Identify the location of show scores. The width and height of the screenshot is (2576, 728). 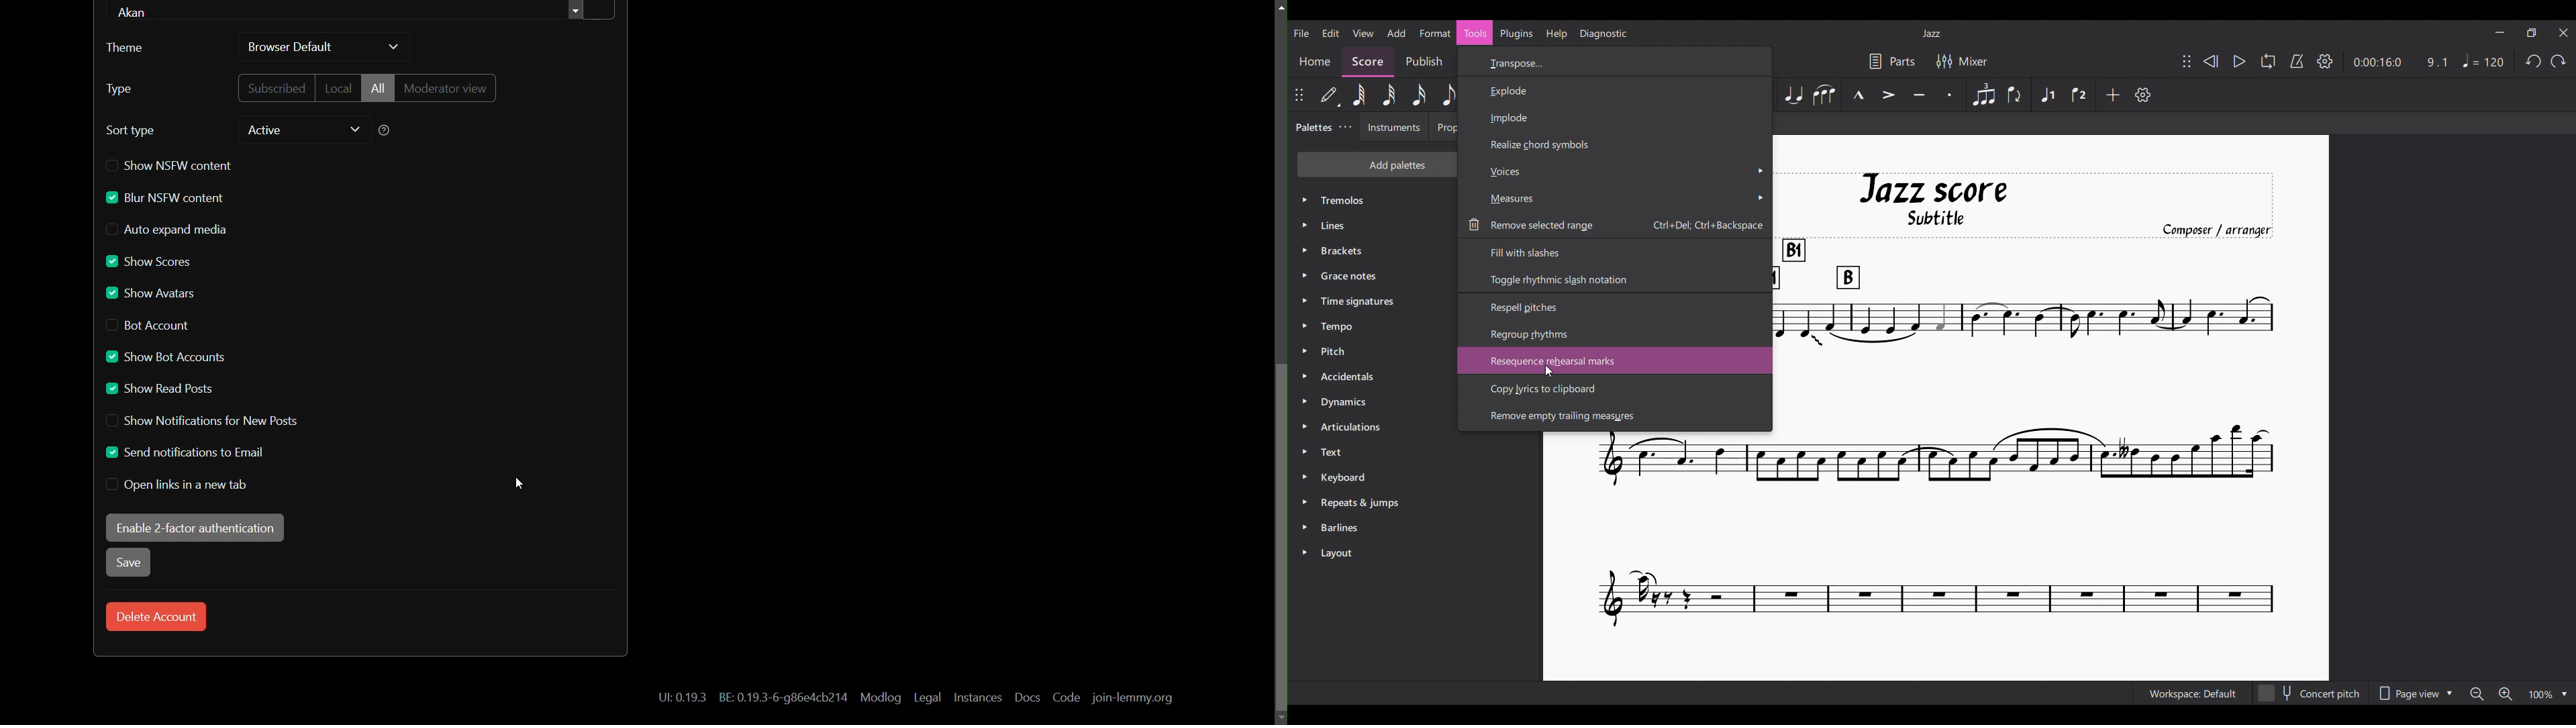
(148, 259).